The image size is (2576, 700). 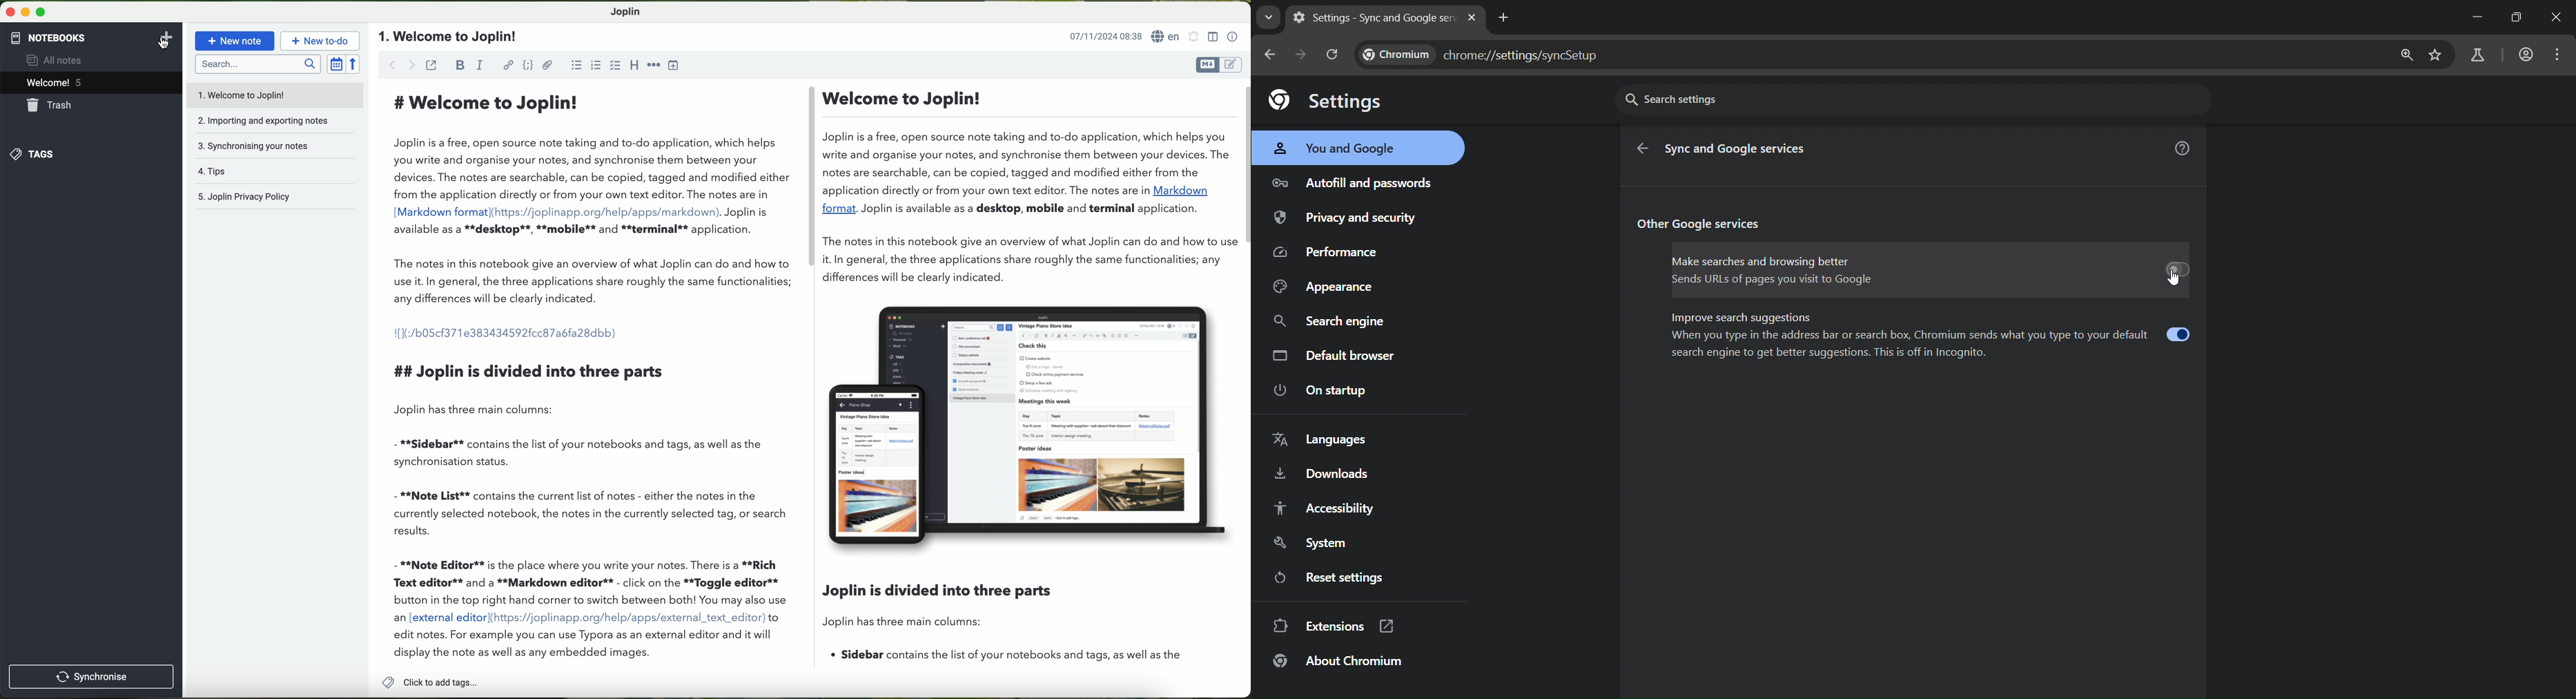 I want to click on numbered list, so click(x=596, y=64).